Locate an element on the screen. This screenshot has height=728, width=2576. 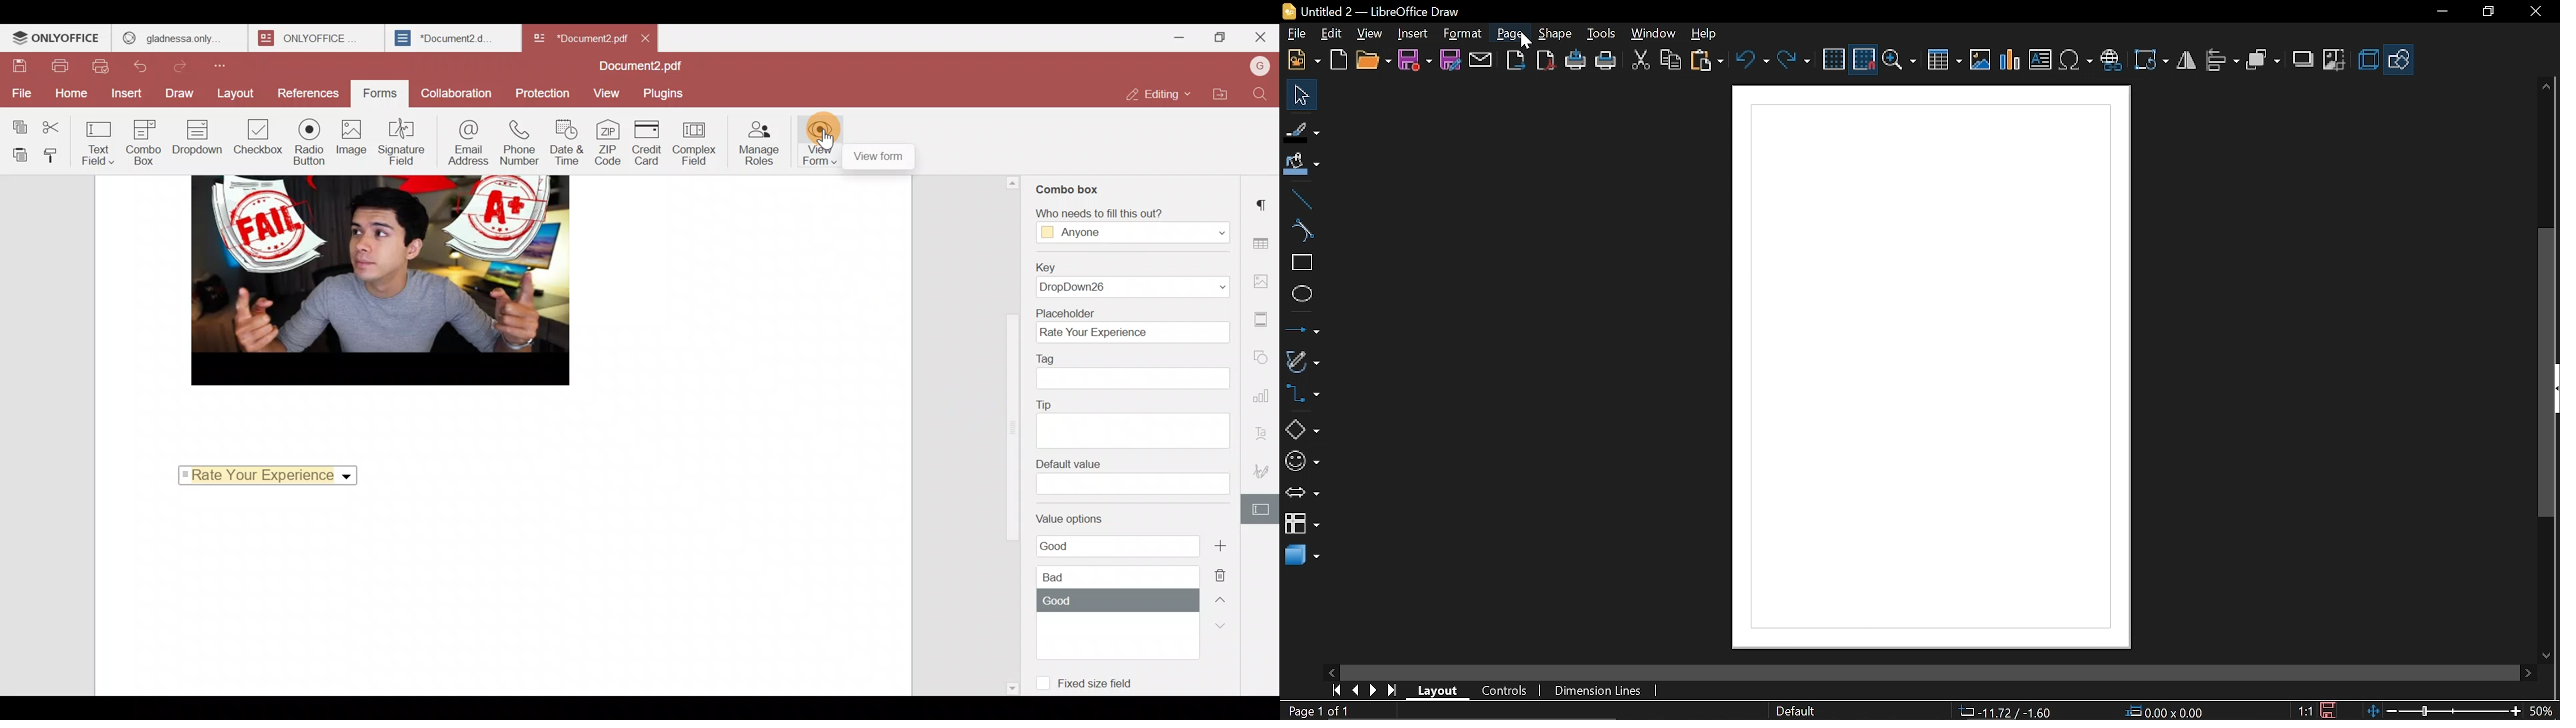
Lines and arrows is located at coordinates (1301, 329).